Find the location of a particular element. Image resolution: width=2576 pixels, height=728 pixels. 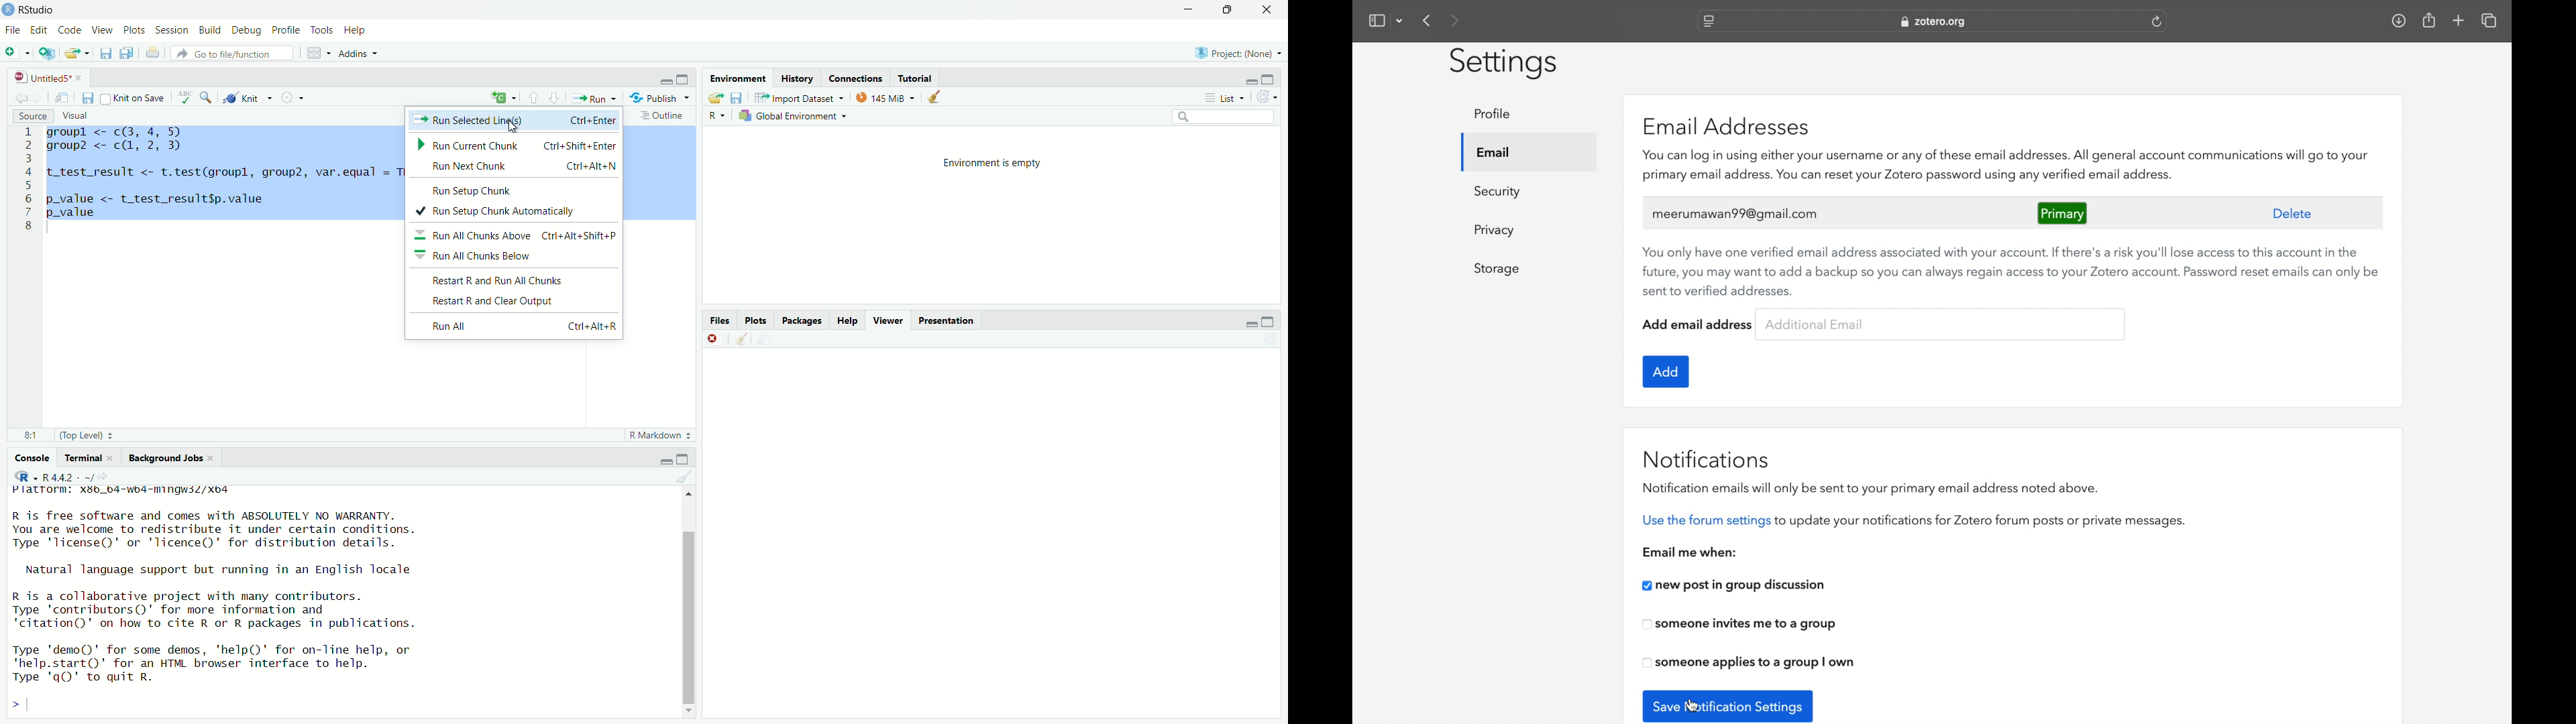

groupl <- c(3, 4, >)
group? <- c(, 2, 3)

t_test_result <- t.test(groupl, group2, var.equal = TRUE) # Assuming equal variances
p_value <- t_test_result$p.value

p_value - is located at coordinates (221, 173).